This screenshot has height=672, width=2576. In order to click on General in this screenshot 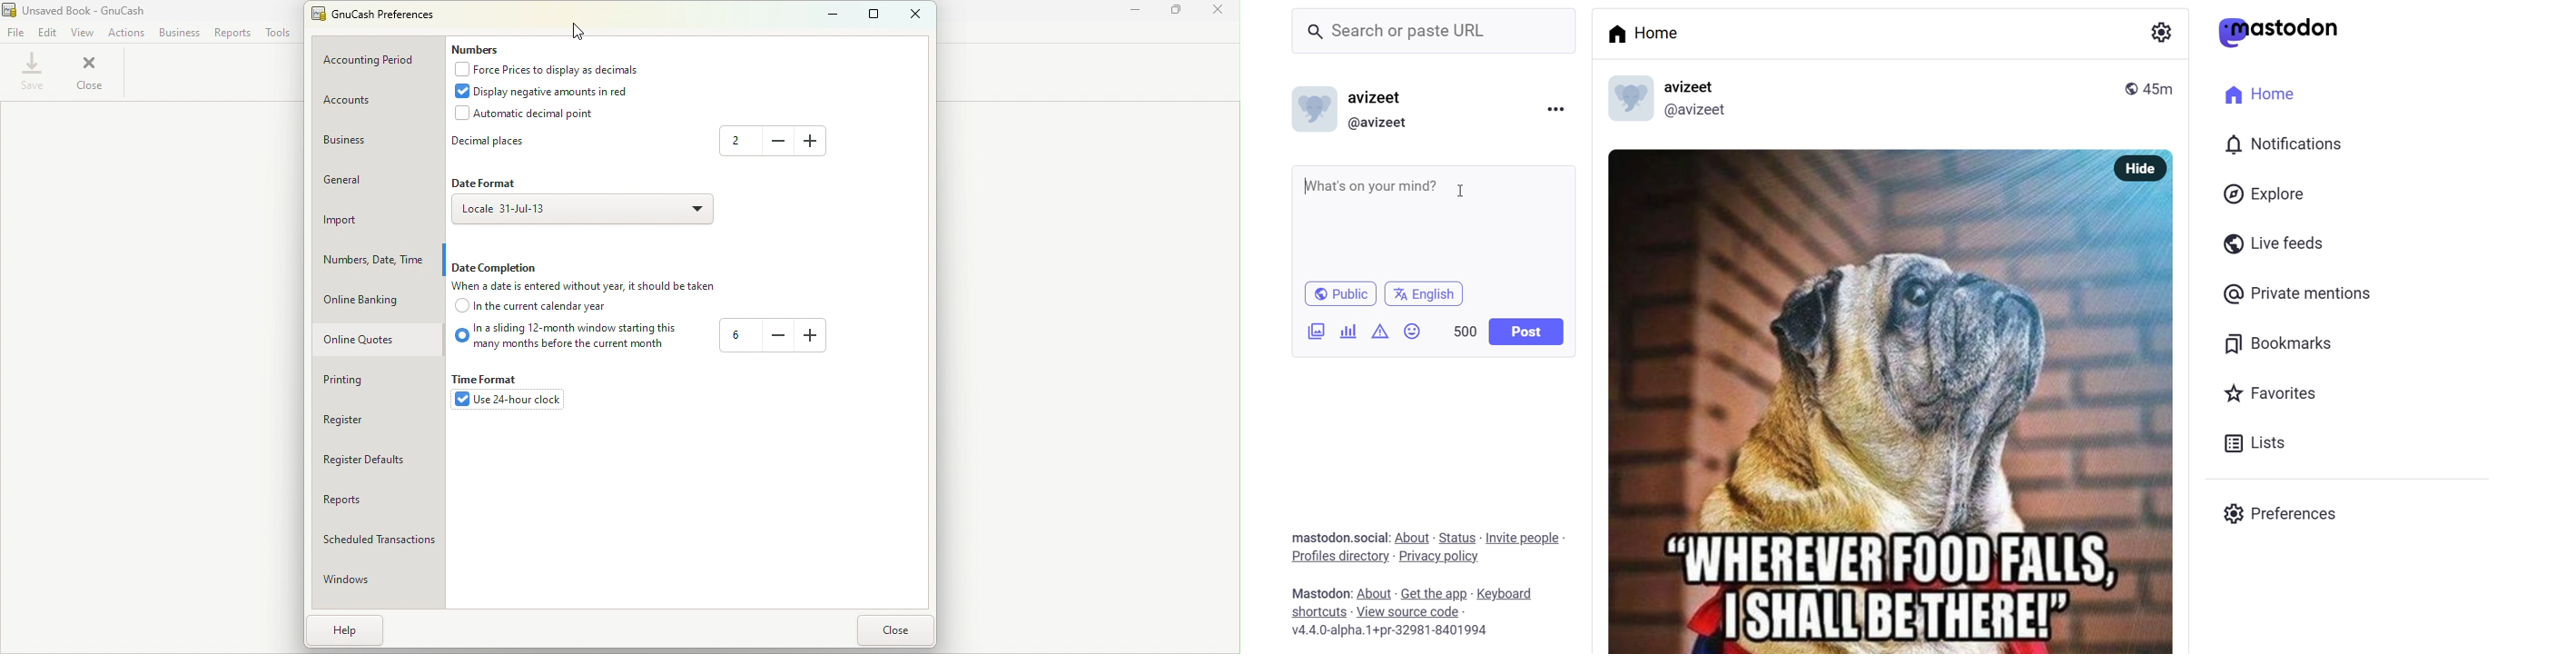, I will do `click(380, 175)`.